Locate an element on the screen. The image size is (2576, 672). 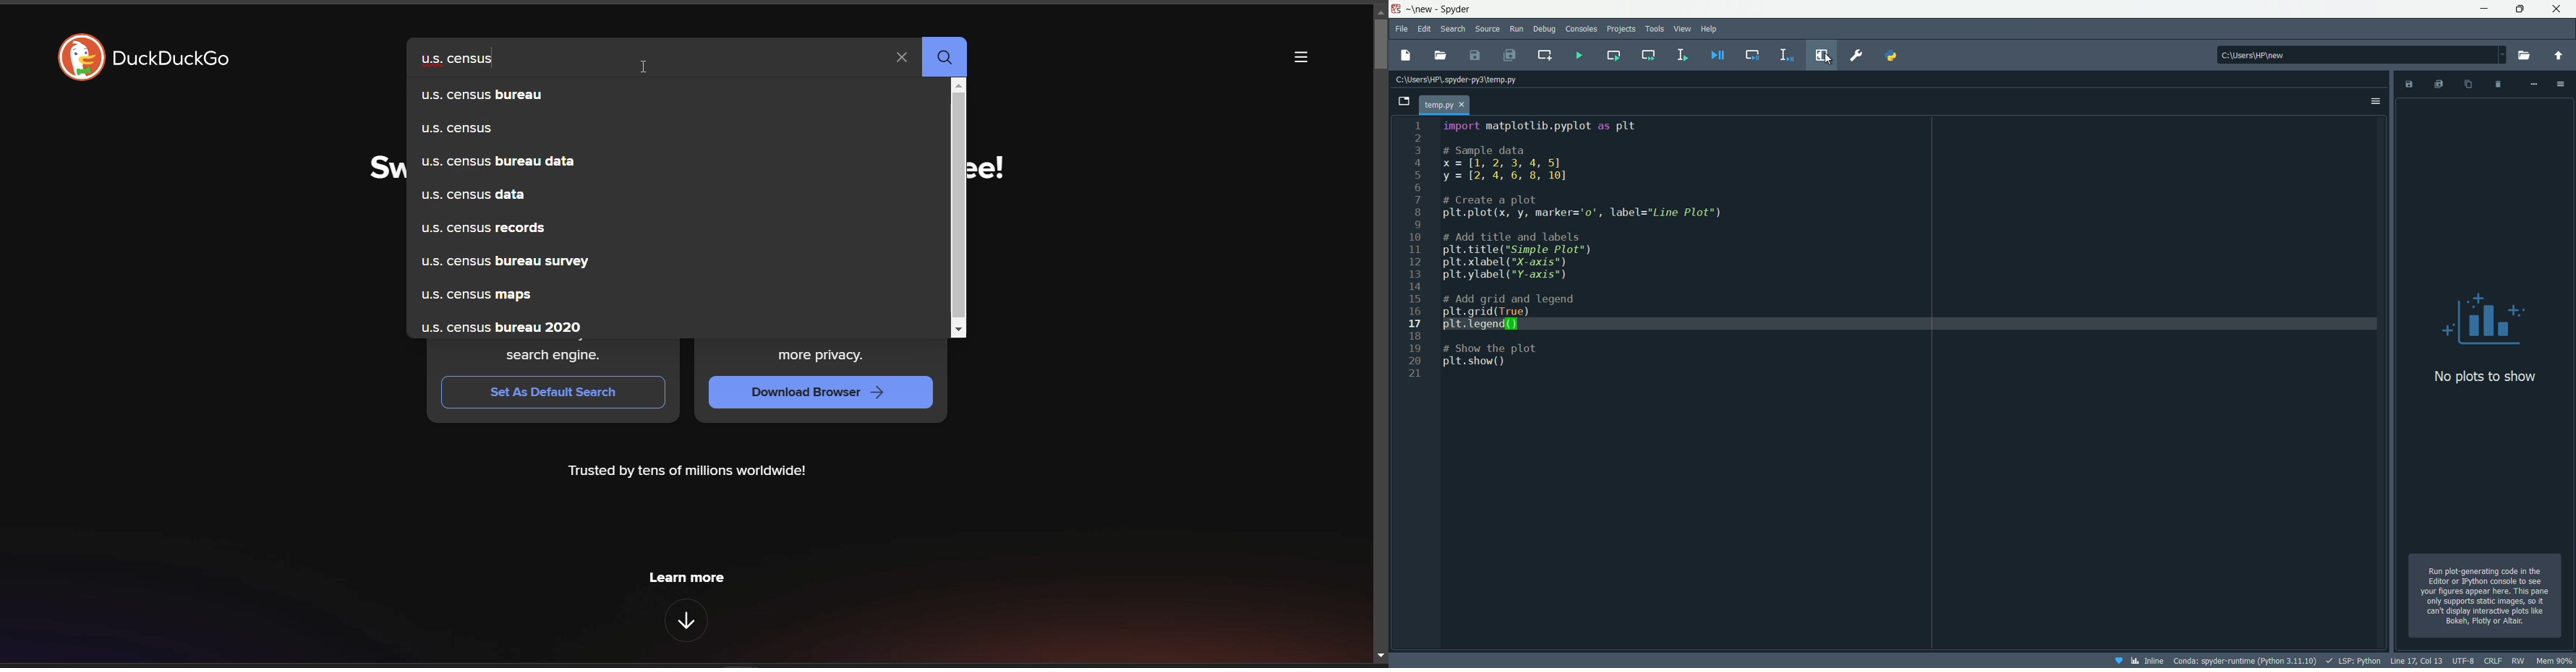
options is located at coordinates (2375, 102).